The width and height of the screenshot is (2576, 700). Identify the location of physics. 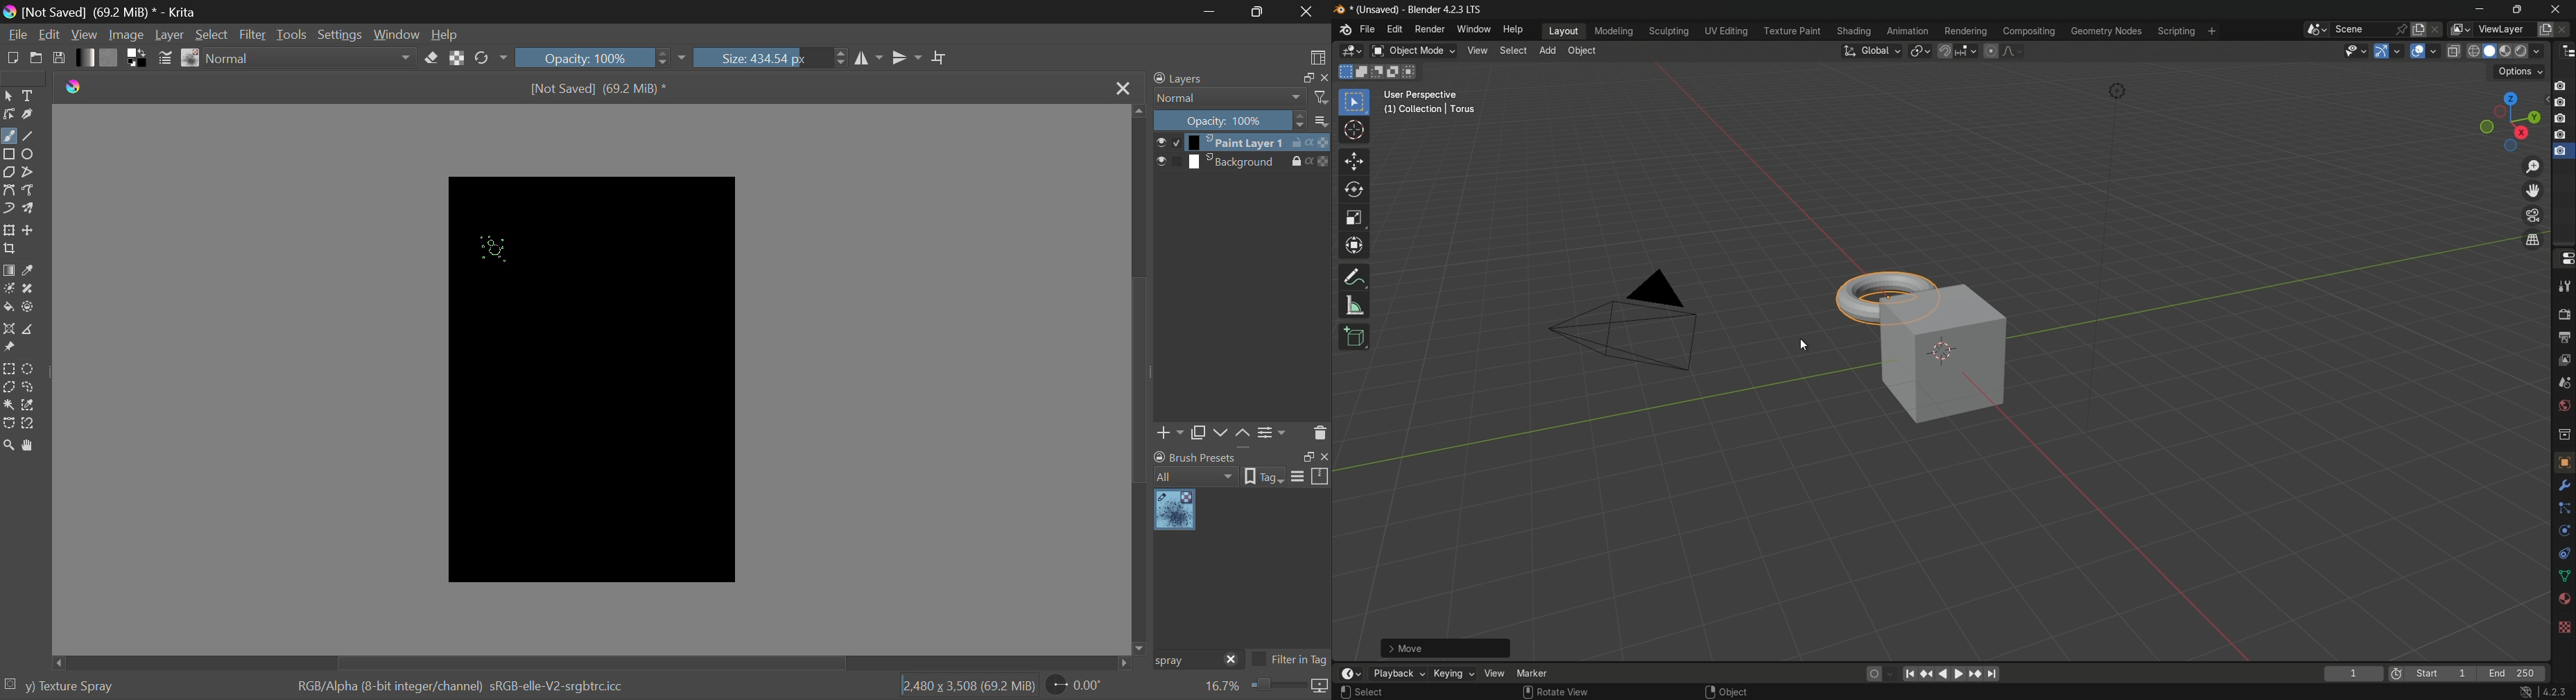
(2563, 531).